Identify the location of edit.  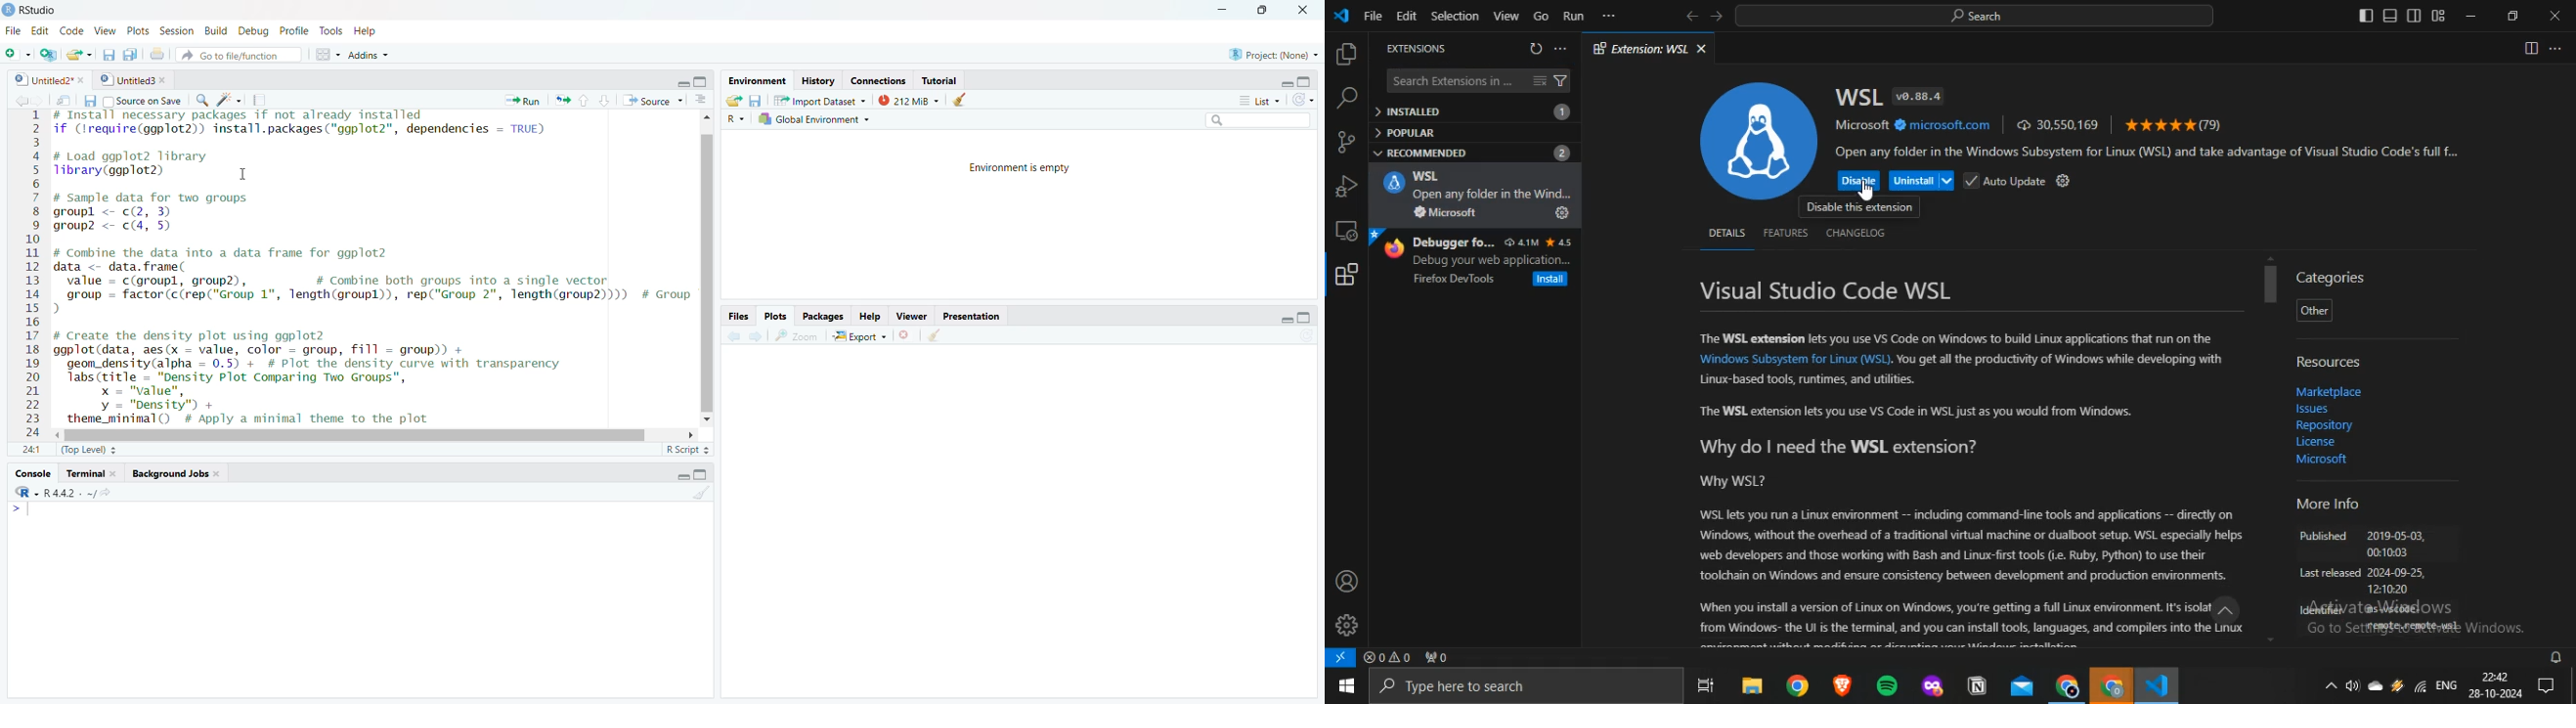
(39, 29).